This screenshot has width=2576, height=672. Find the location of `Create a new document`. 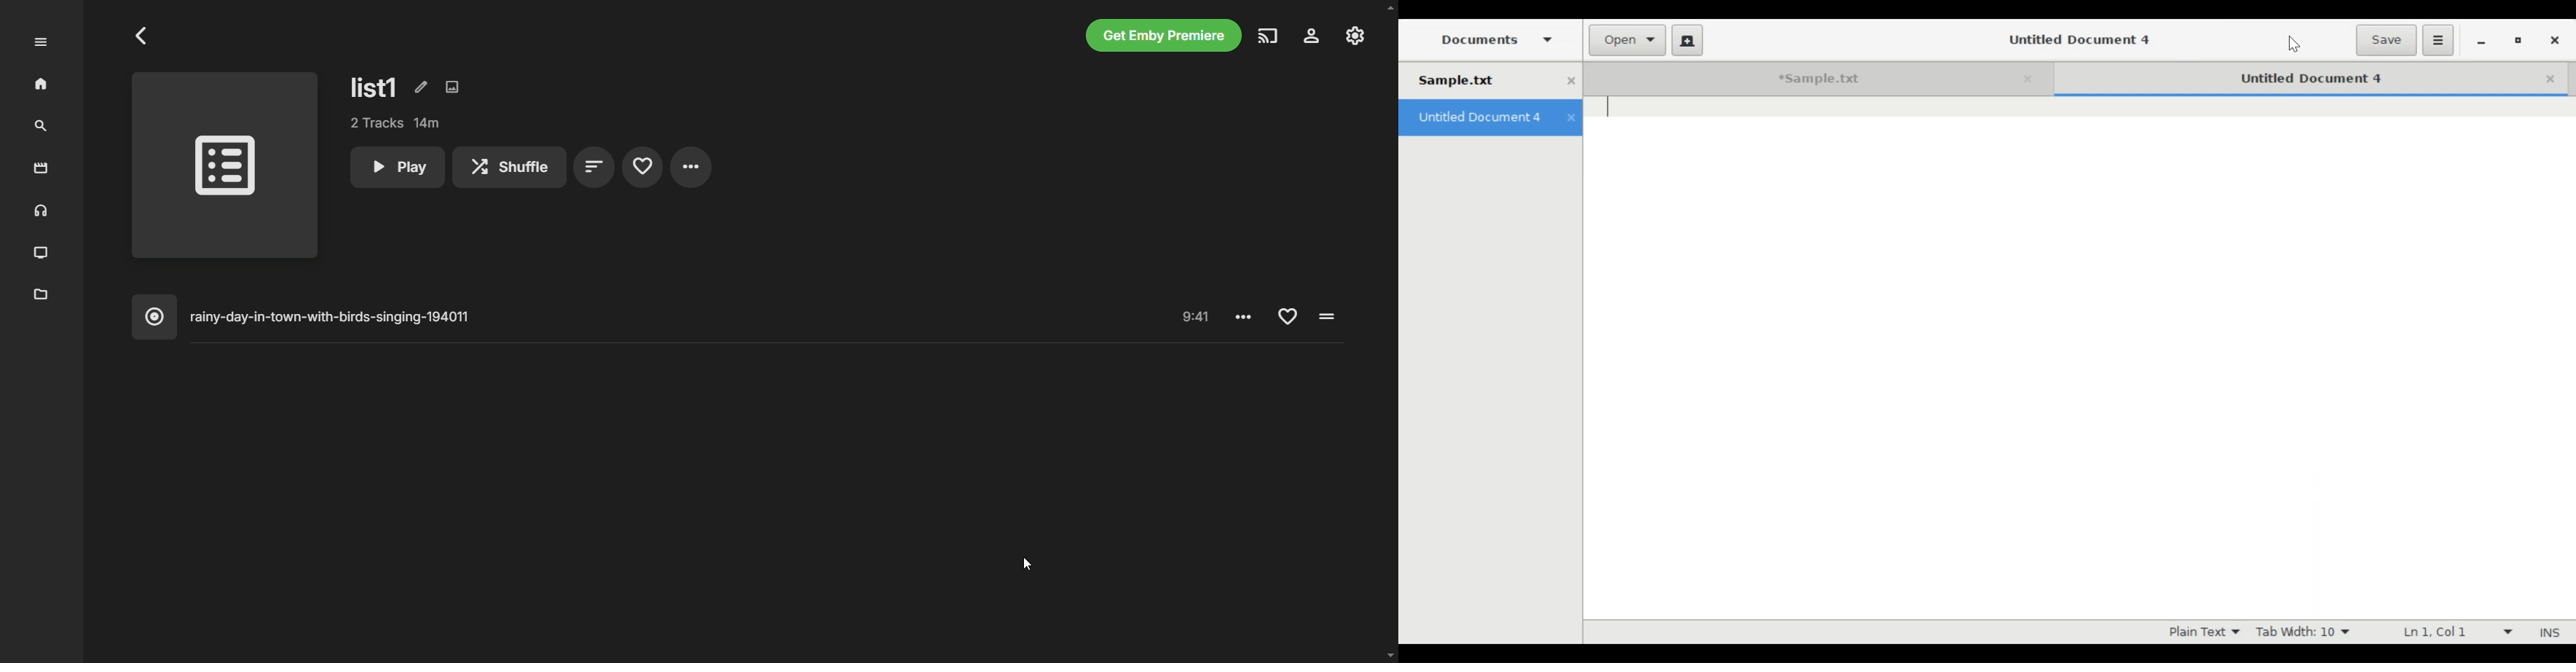

Create a new document is located at coordinates (1687, 40).